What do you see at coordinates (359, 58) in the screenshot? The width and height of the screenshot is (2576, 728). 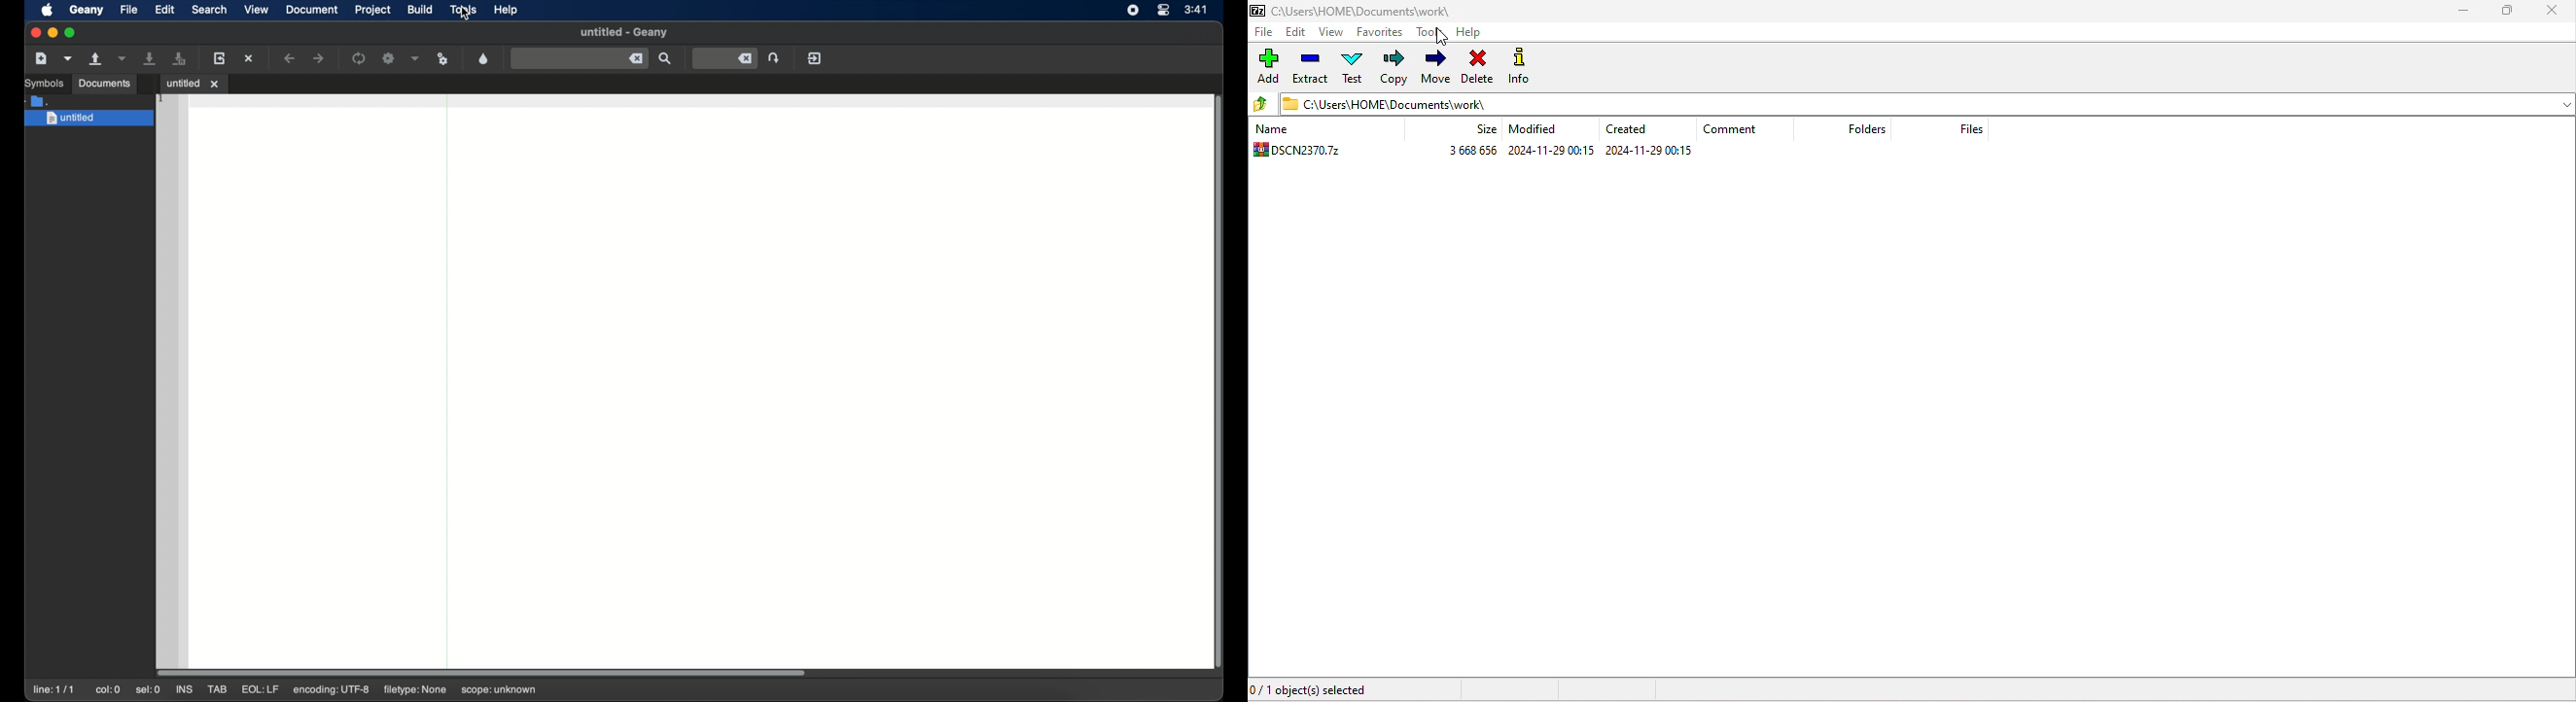 I see `compile the current file` at bounding box center [359, 58].